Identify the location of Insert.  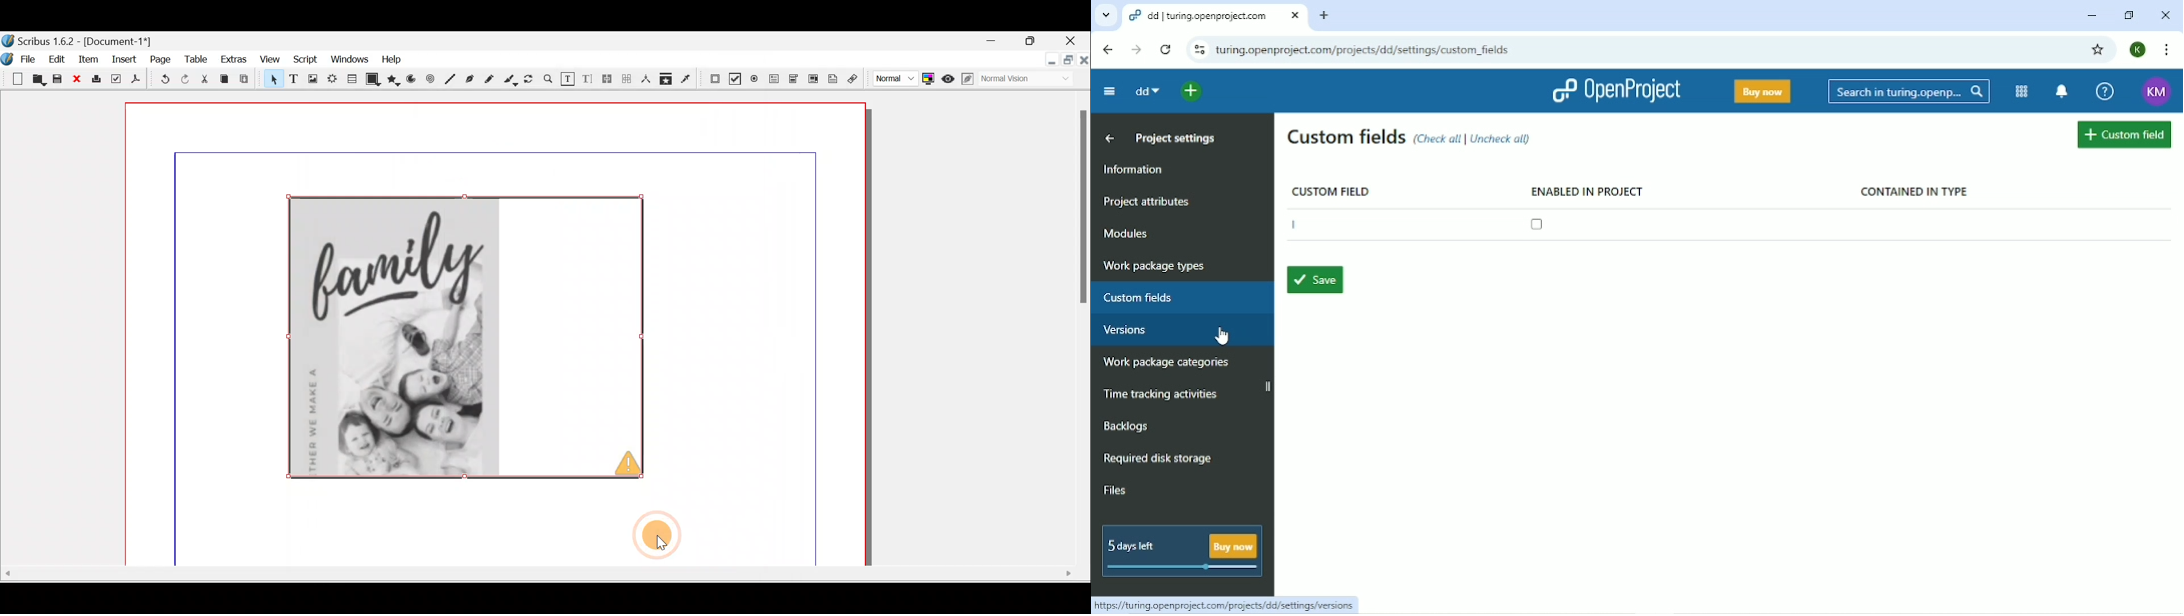
(124, 63).